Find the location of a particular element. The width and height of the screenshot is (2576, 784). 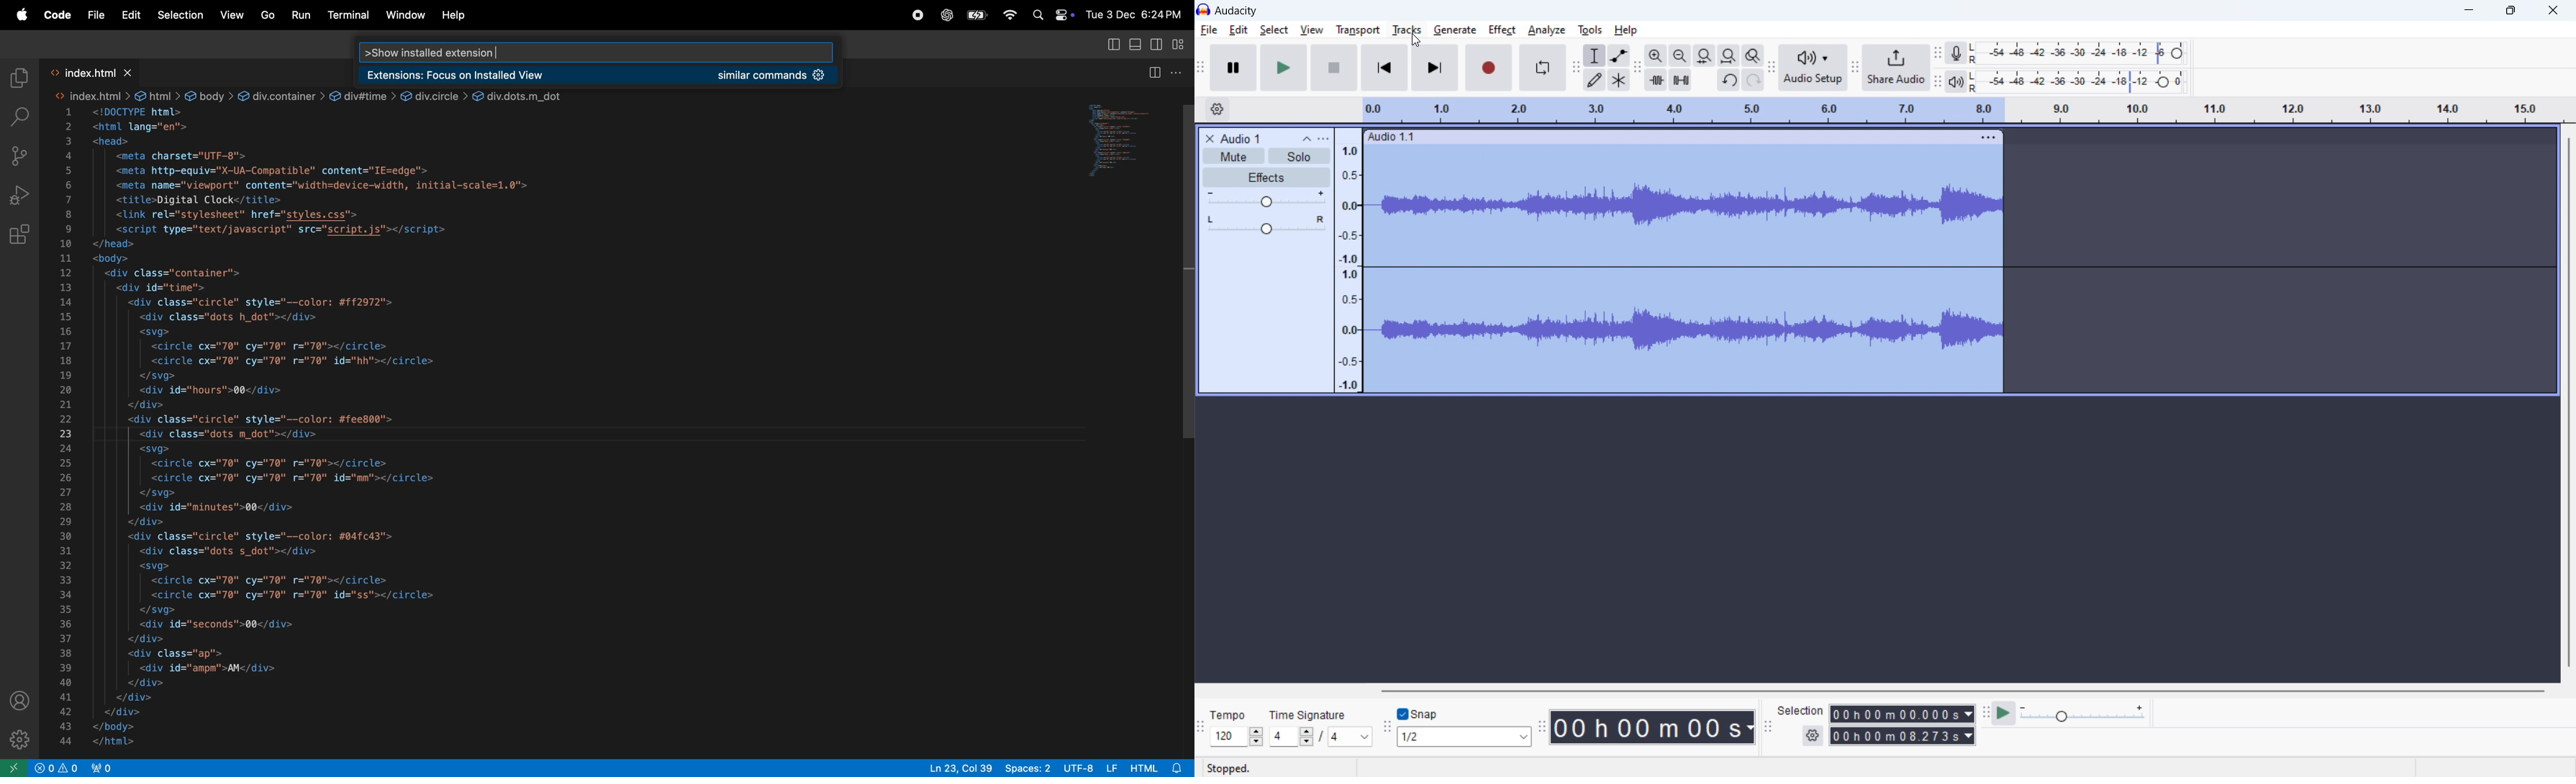

tools is located at coordinates (1590, 29).